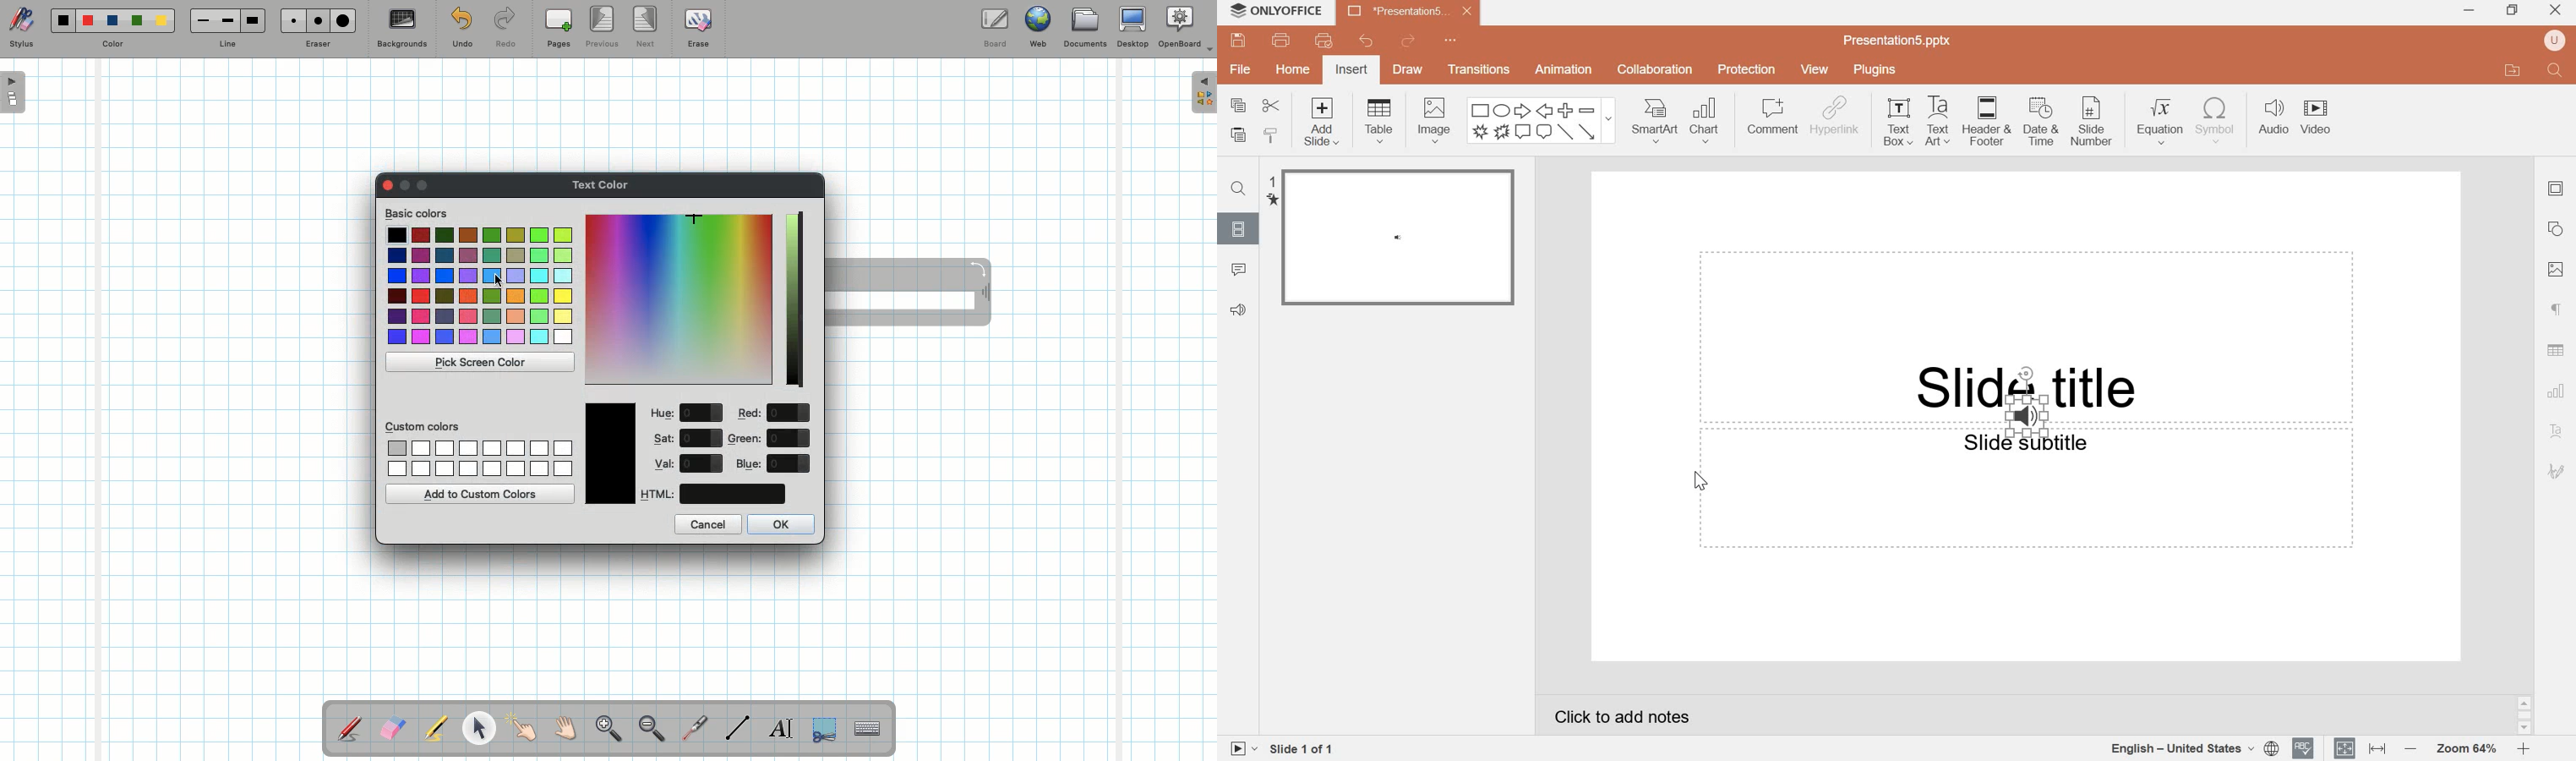  I want to click on Backgrounds, so click(401, 29).